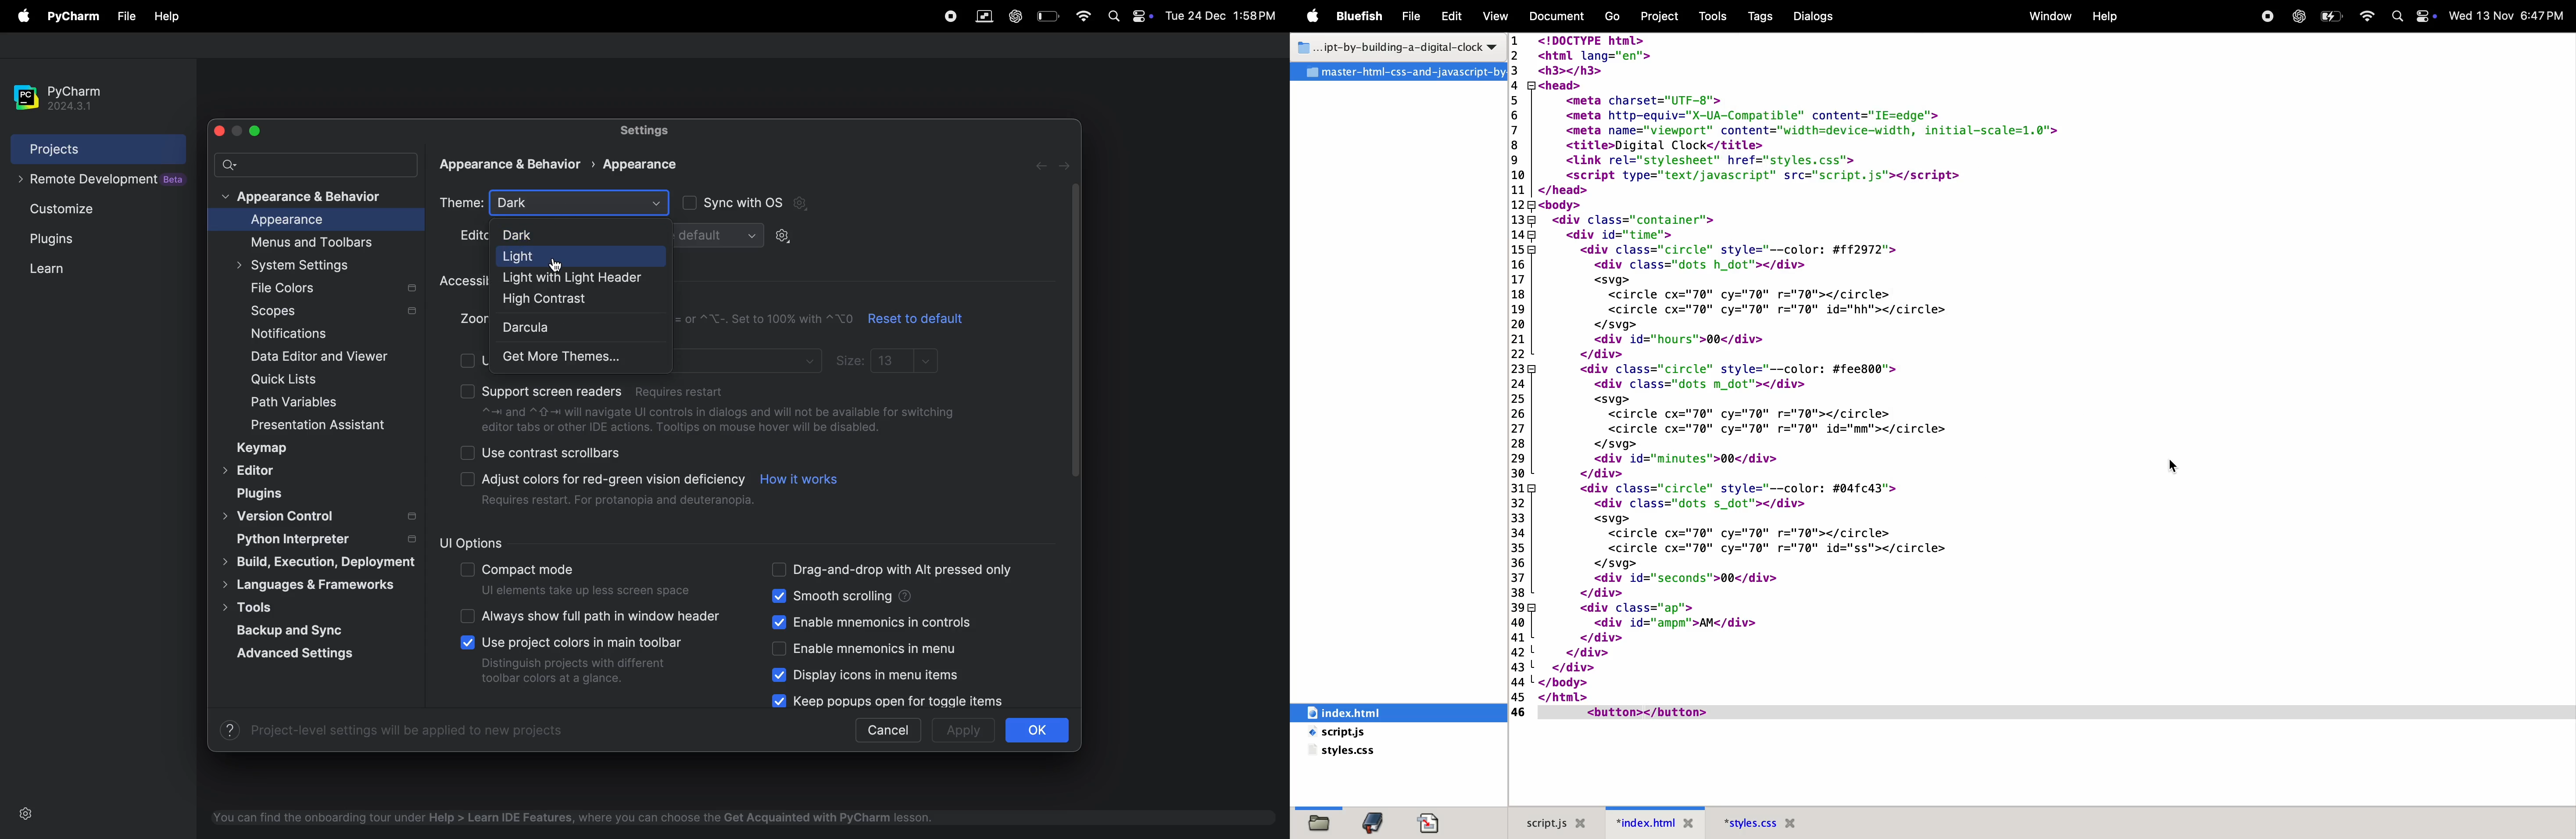 Image resolution: width=2576 pixels, height=840 pixels. I want to click on Go, so click(1610, 16).